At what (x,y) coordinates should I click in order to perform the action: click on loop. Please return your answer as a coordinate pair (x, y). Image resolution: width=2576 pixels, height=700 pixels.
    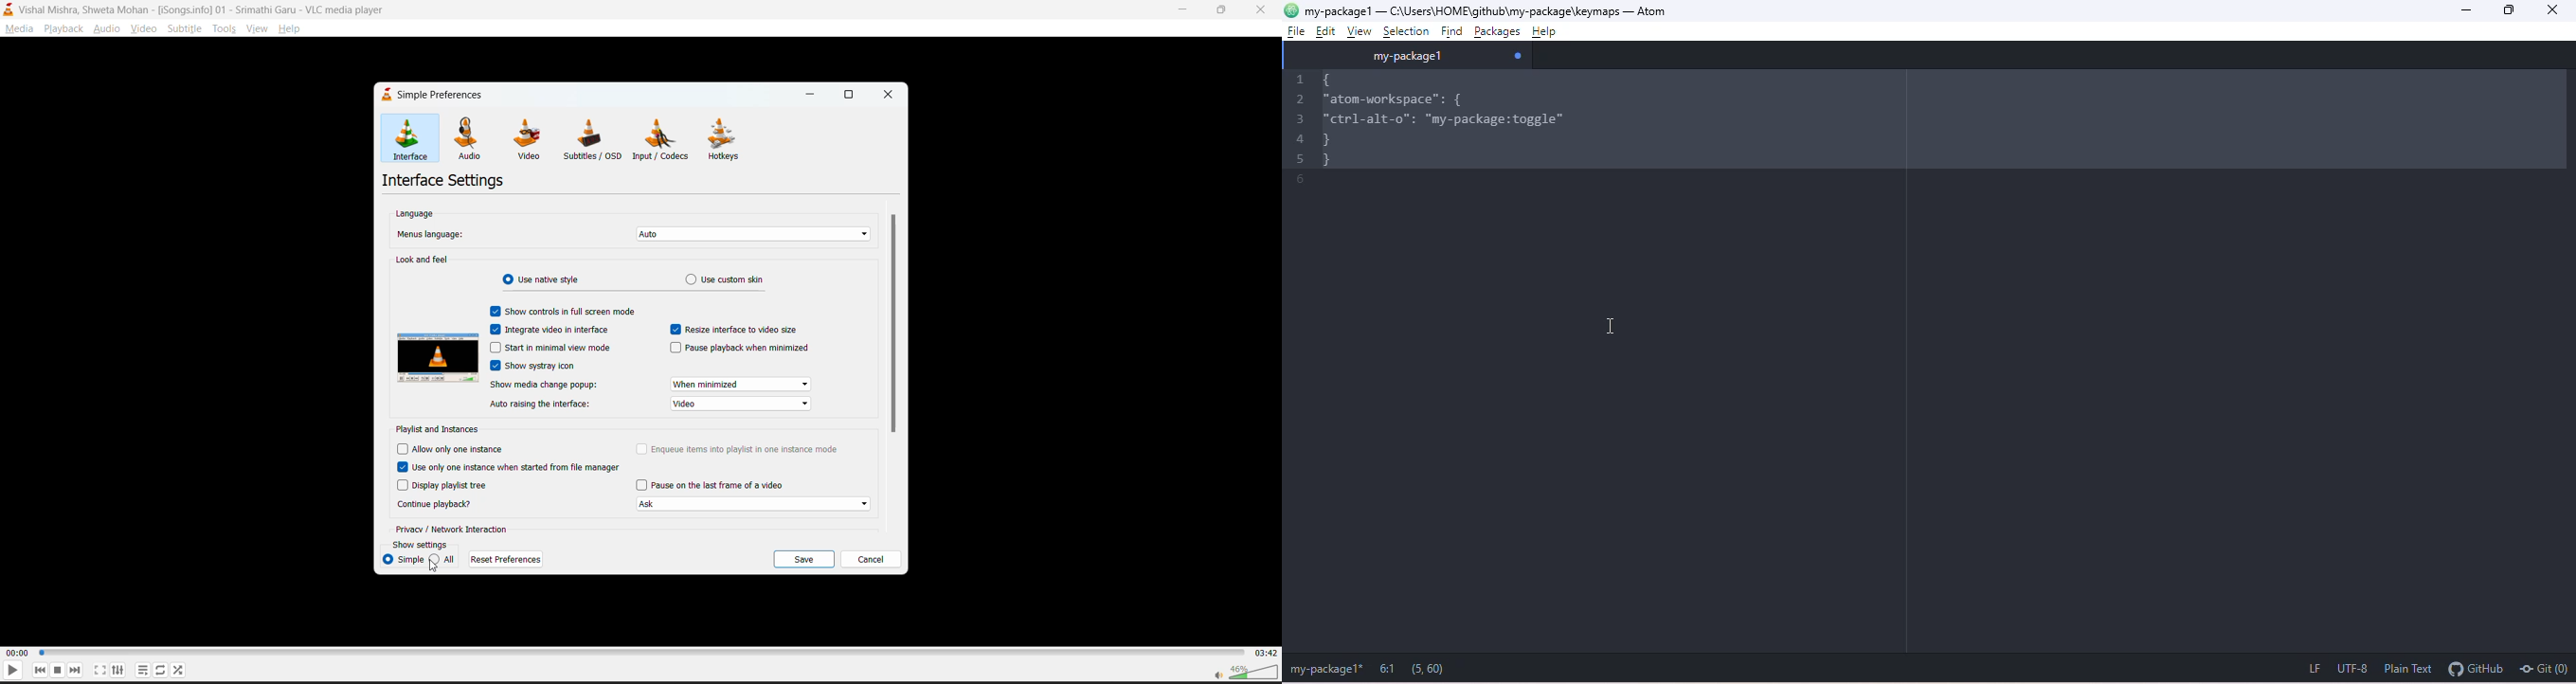
    Looking at the image, I should click on (156, 667).